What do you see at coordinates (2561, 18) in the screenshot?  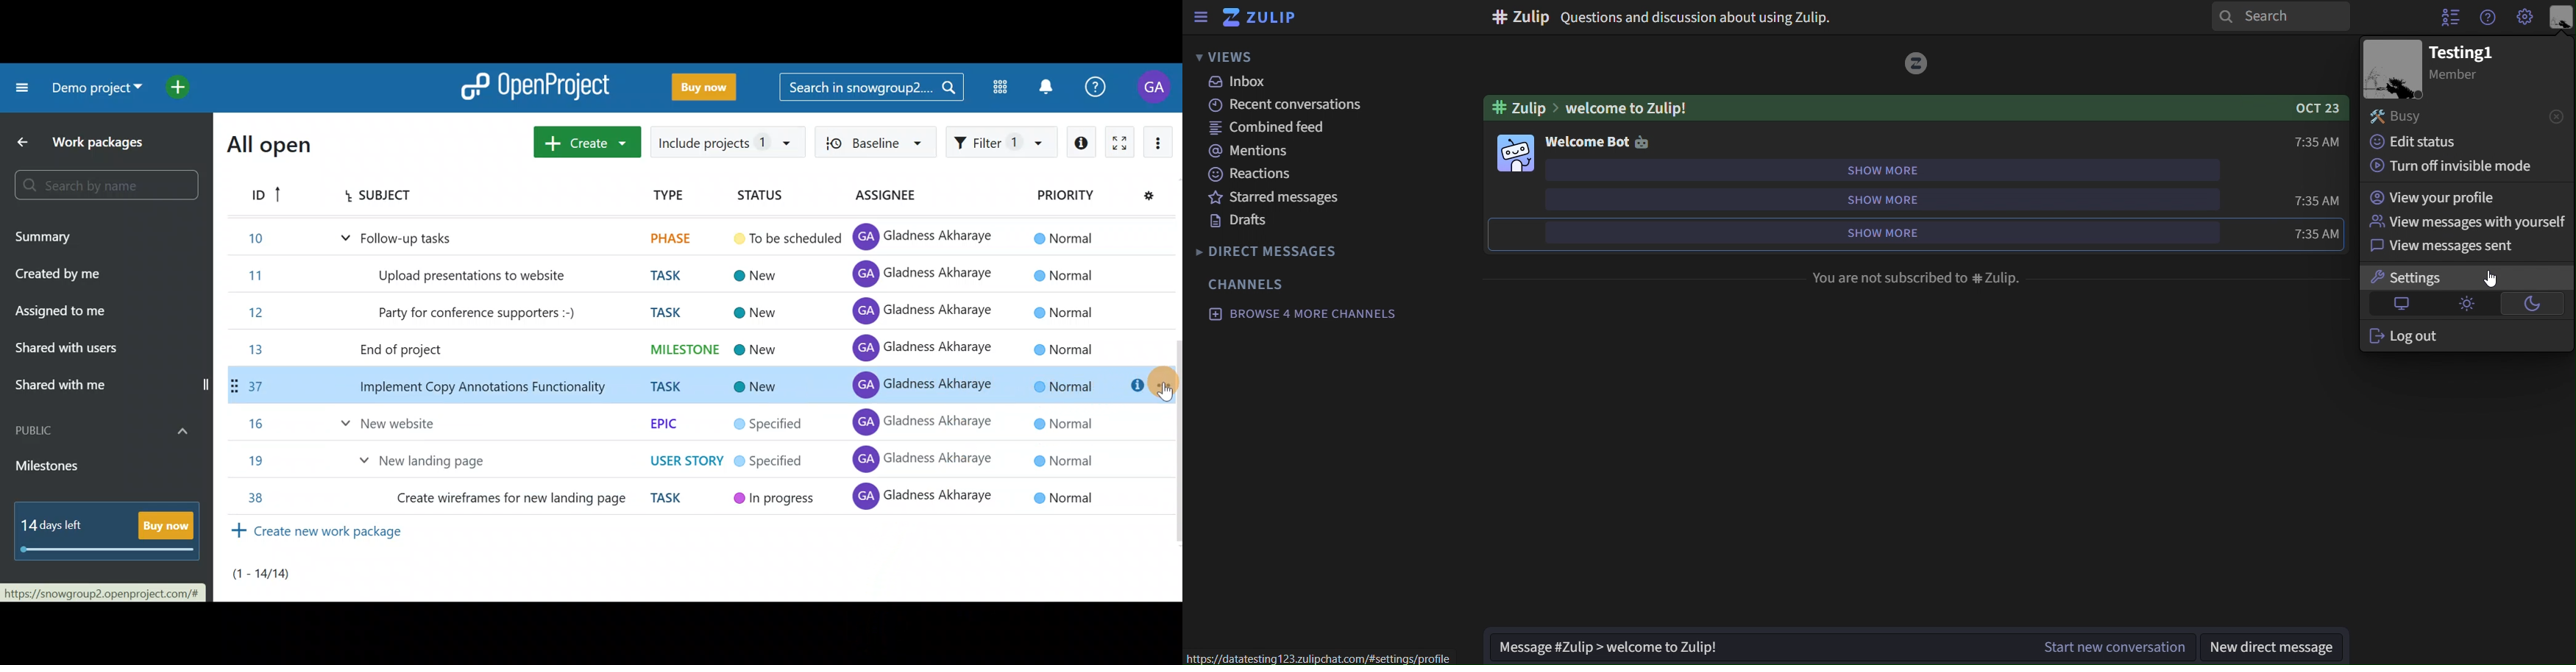 I see `personal menu` at bounding box center [2561, 18].